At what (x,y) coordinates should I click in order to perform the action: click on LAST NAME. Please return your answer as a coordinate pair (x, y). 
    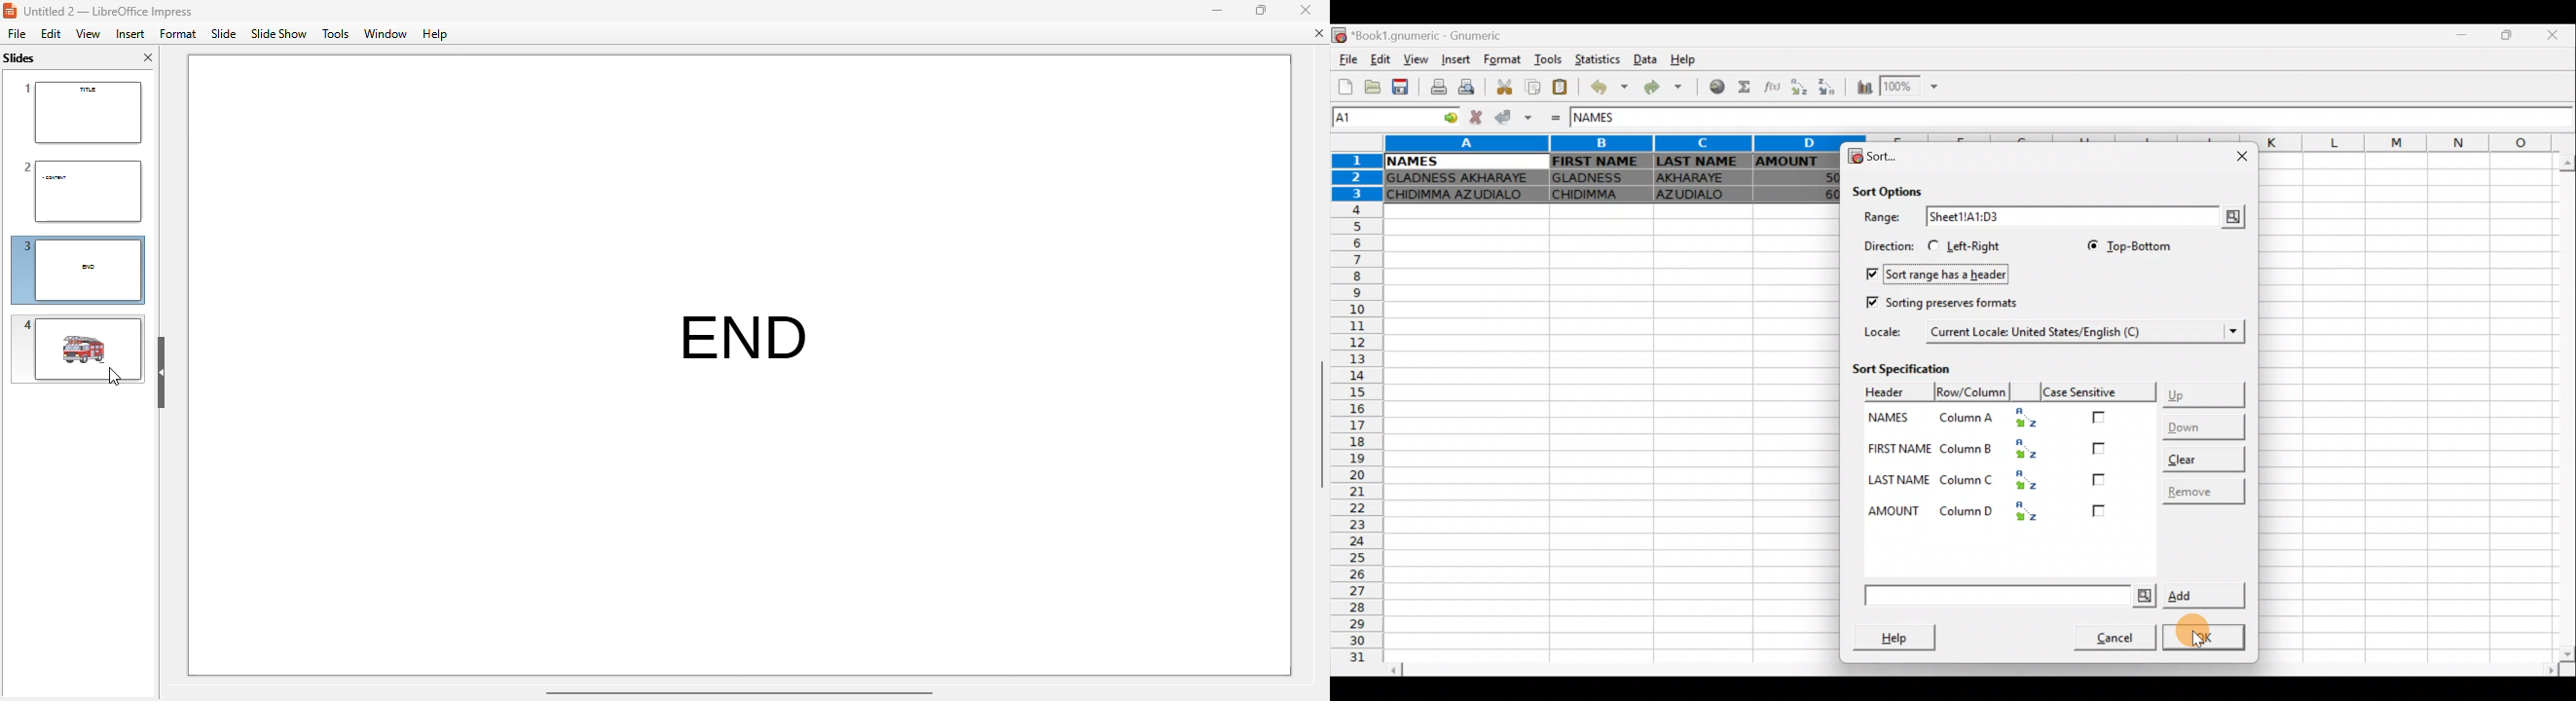
    Looking at the image, I should click on (1901, 481).